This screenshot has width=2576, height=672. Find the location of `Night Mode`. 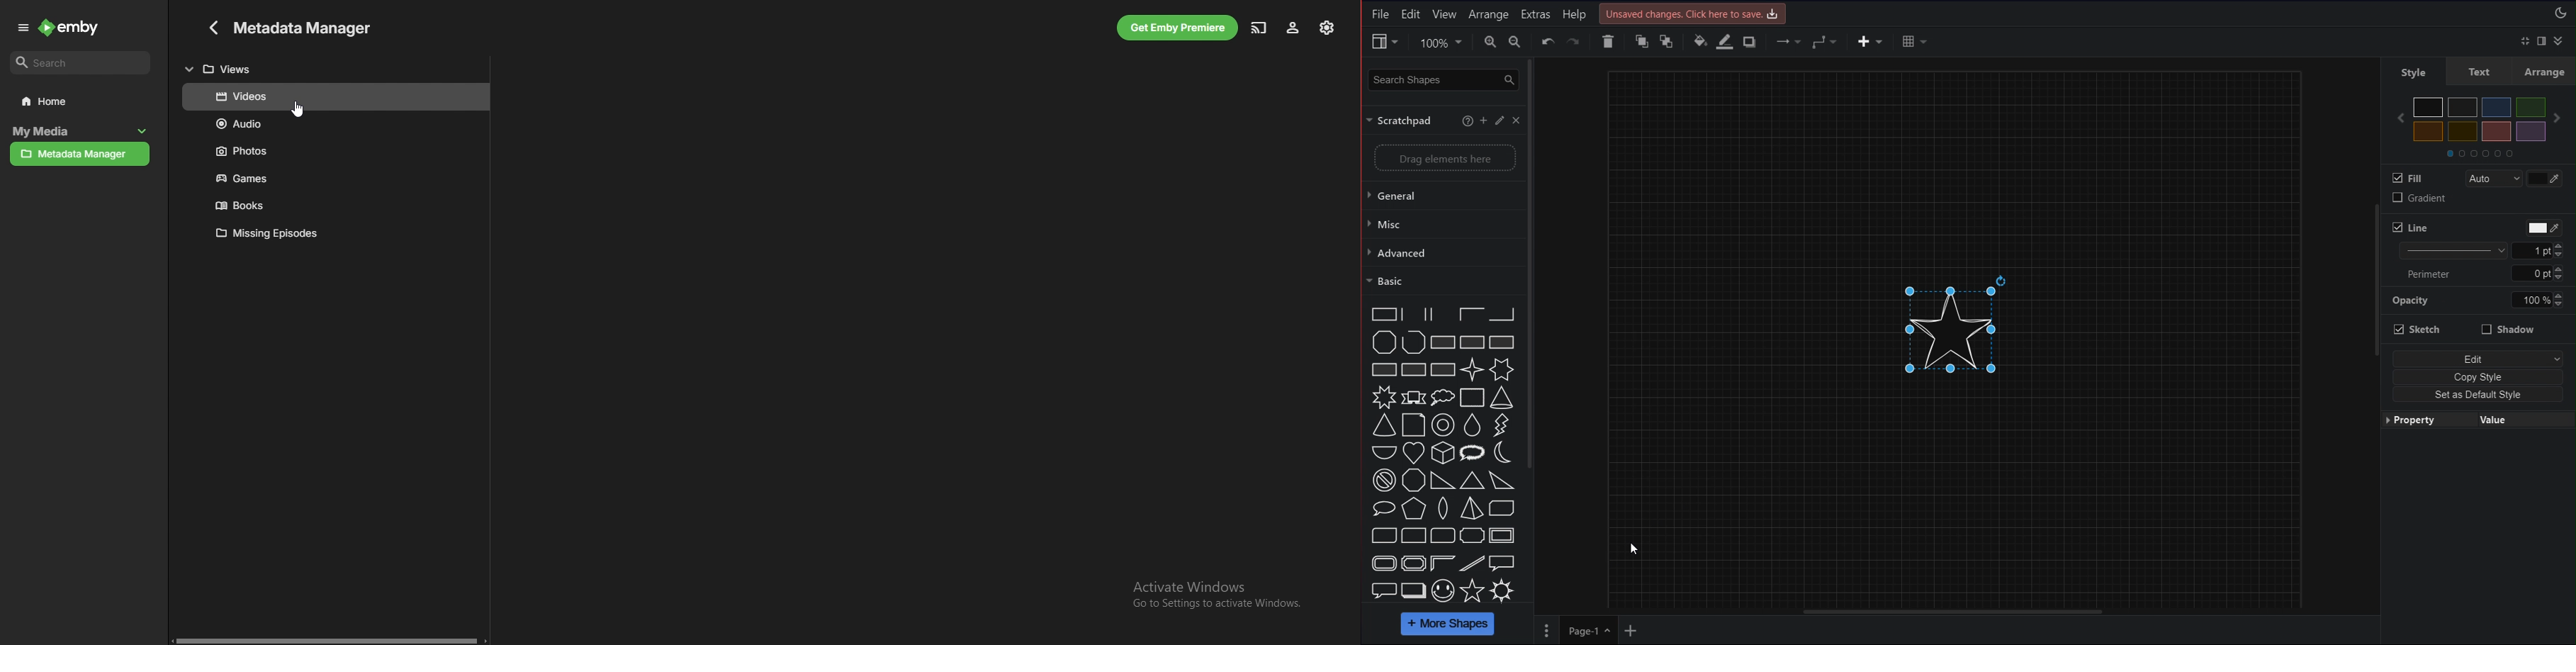

Night Mode is located at coordinates (2562, 14).